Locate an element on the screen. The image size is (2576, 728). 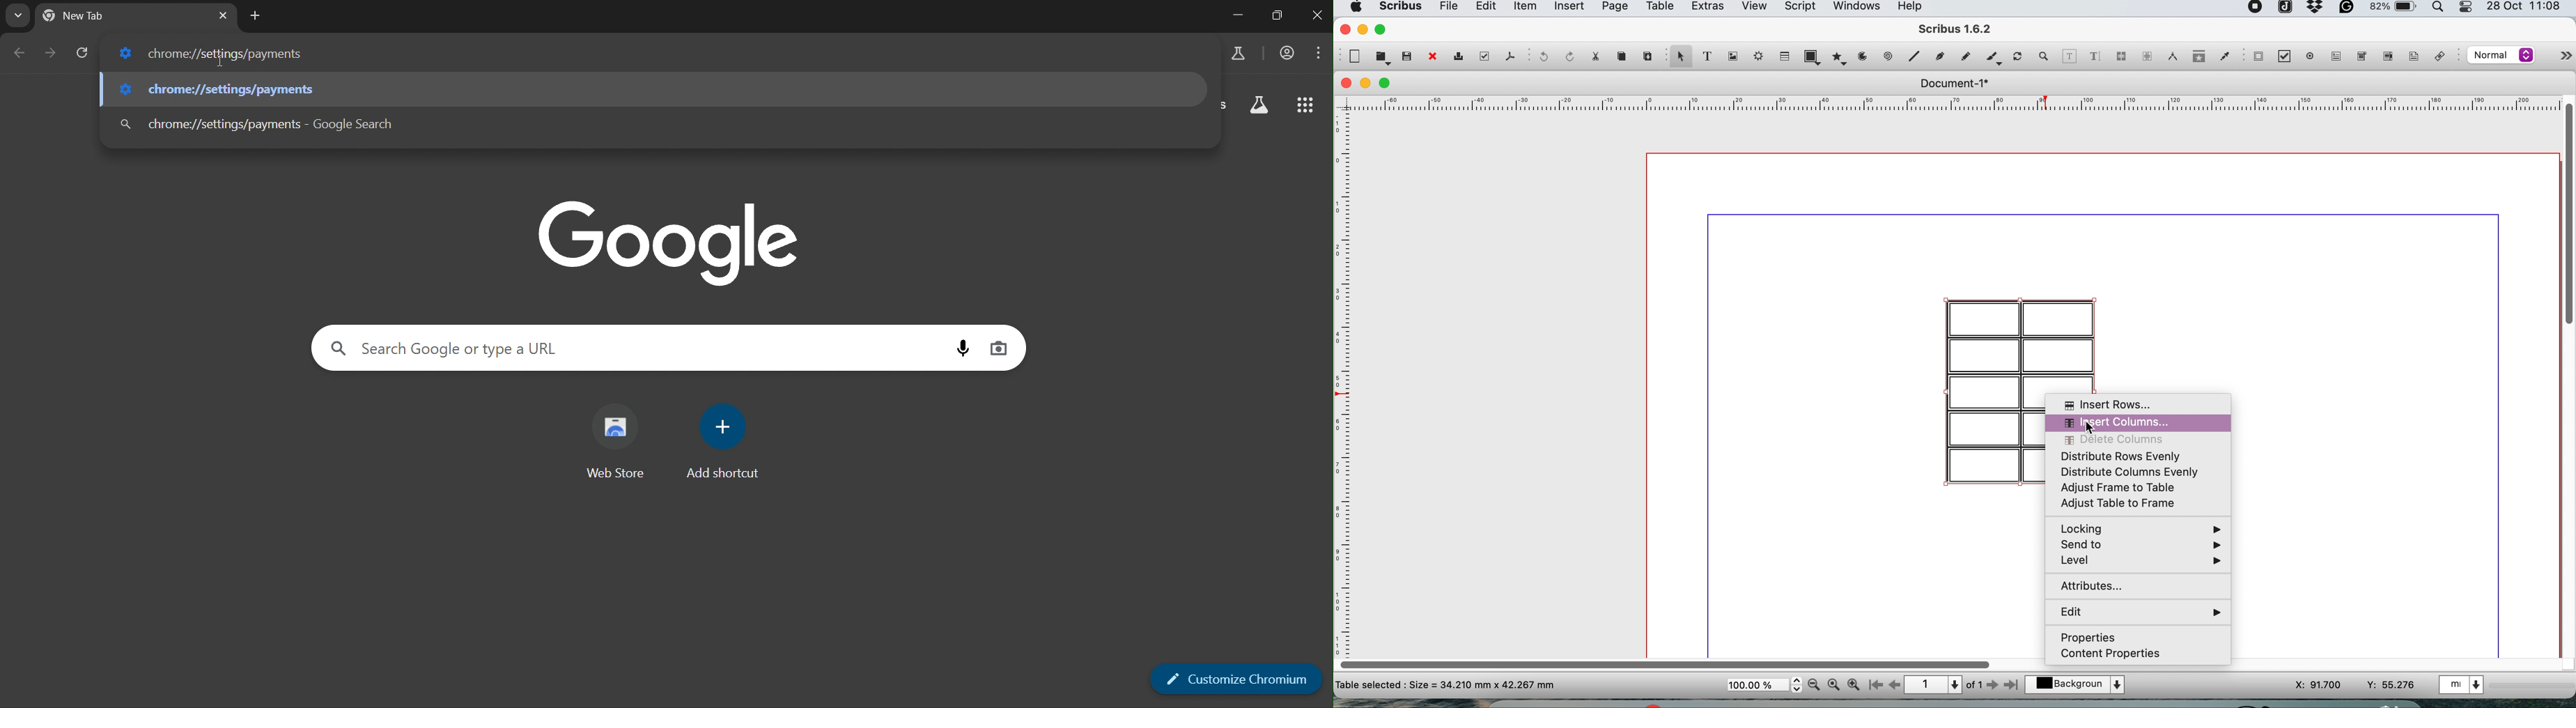
new tab is located at coordinates (258, 15).